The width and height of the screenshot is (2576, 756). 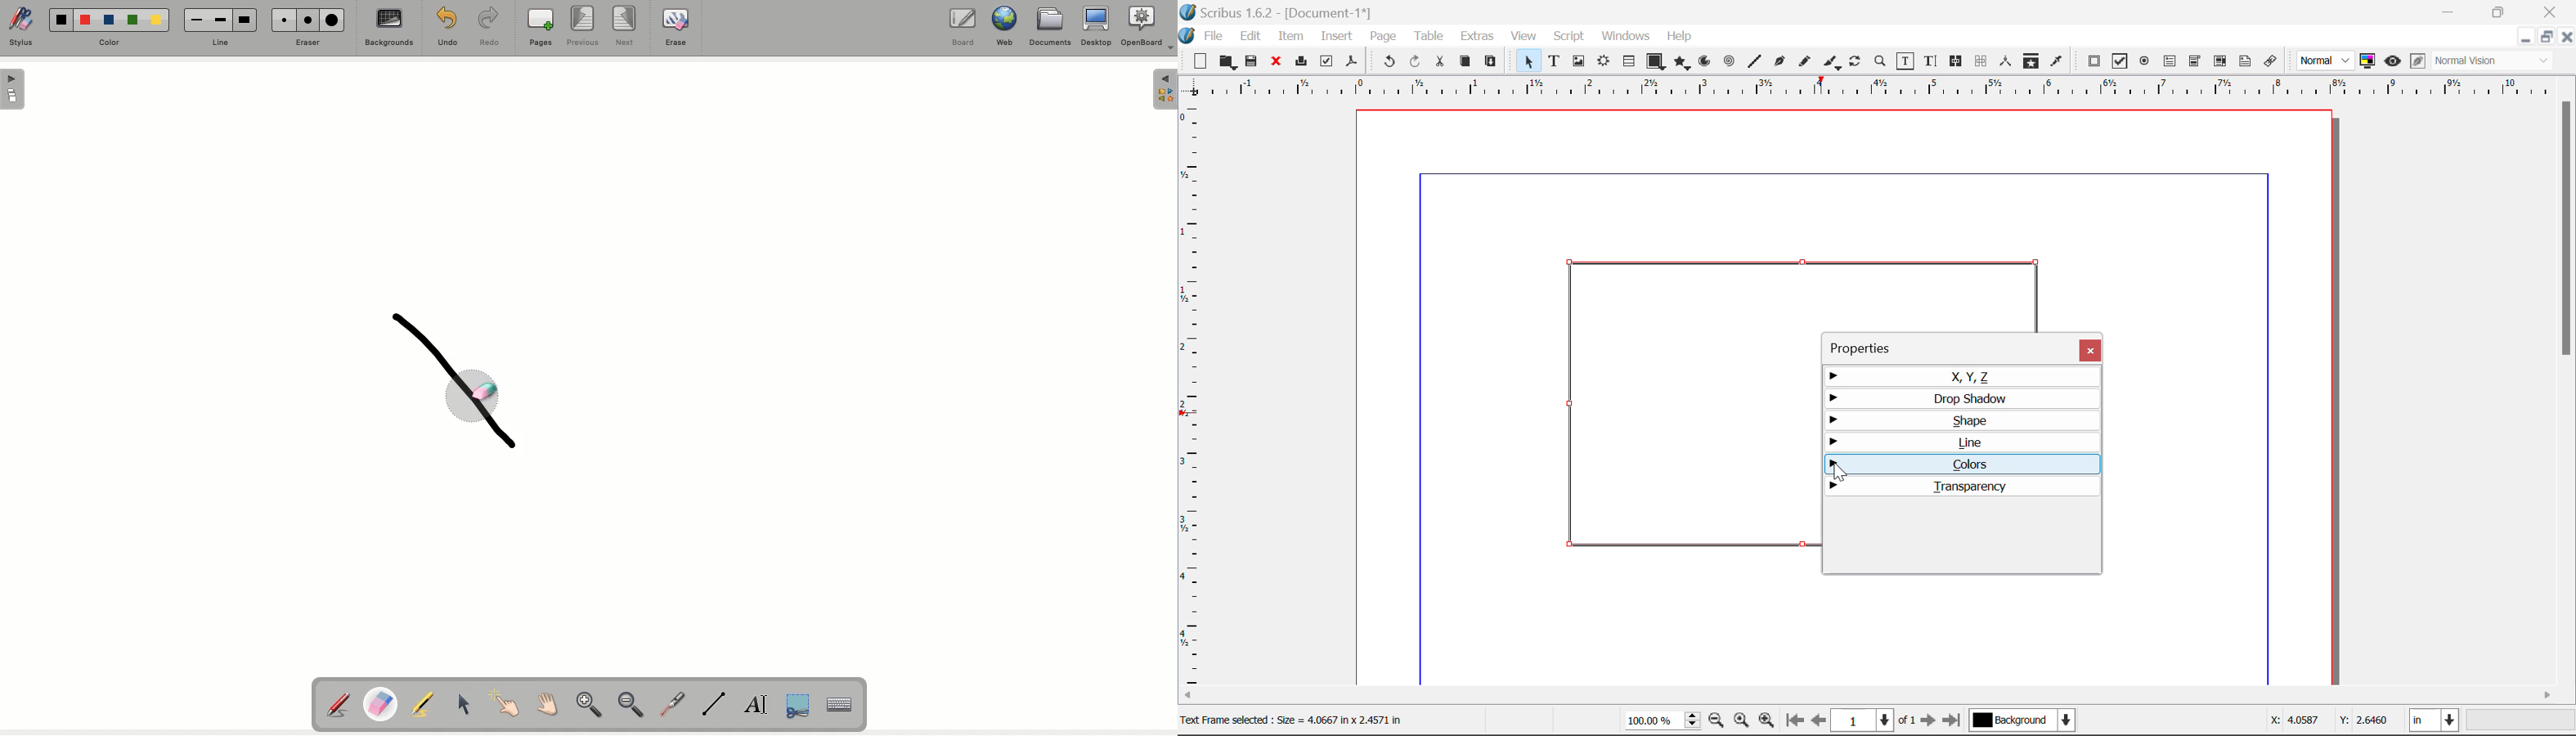 What do you see at coordinates (2057, 60) in the screenshot?
I see `Eyedropper` at bounding box center [2057, 60].